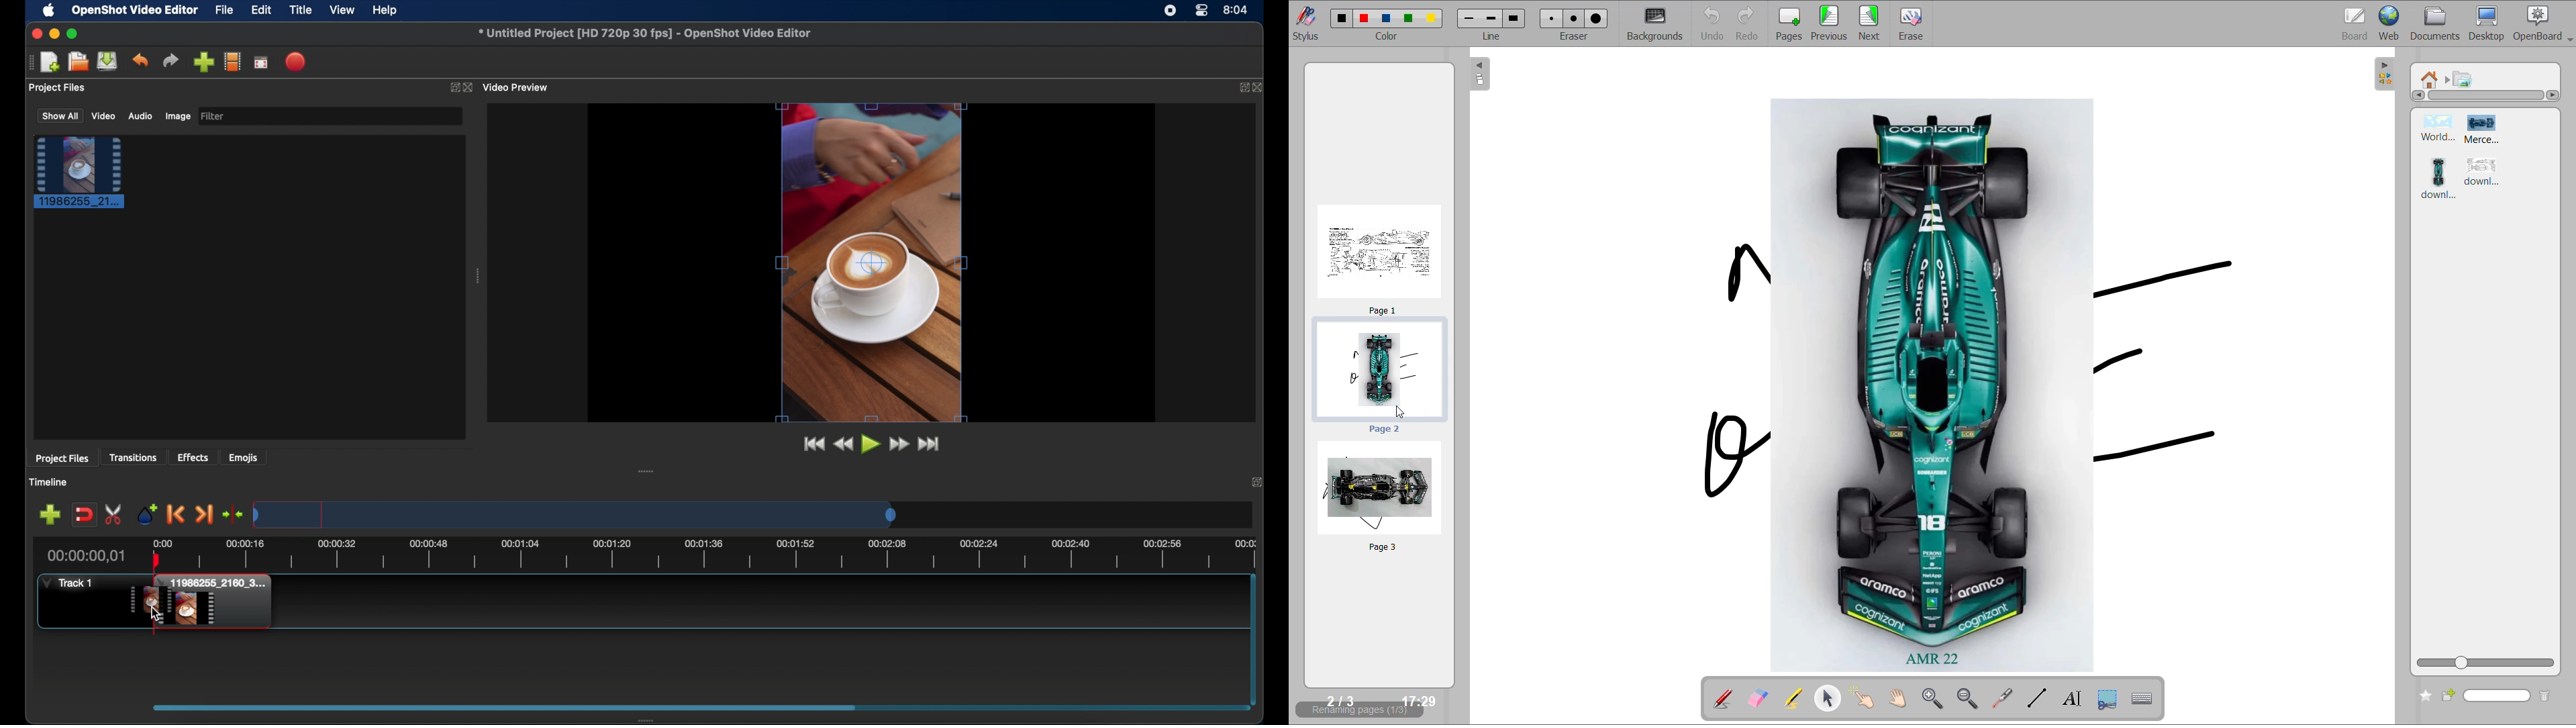  Describe the element at coordinates (141, 60) in the screenshot. I see `undo` at that location.